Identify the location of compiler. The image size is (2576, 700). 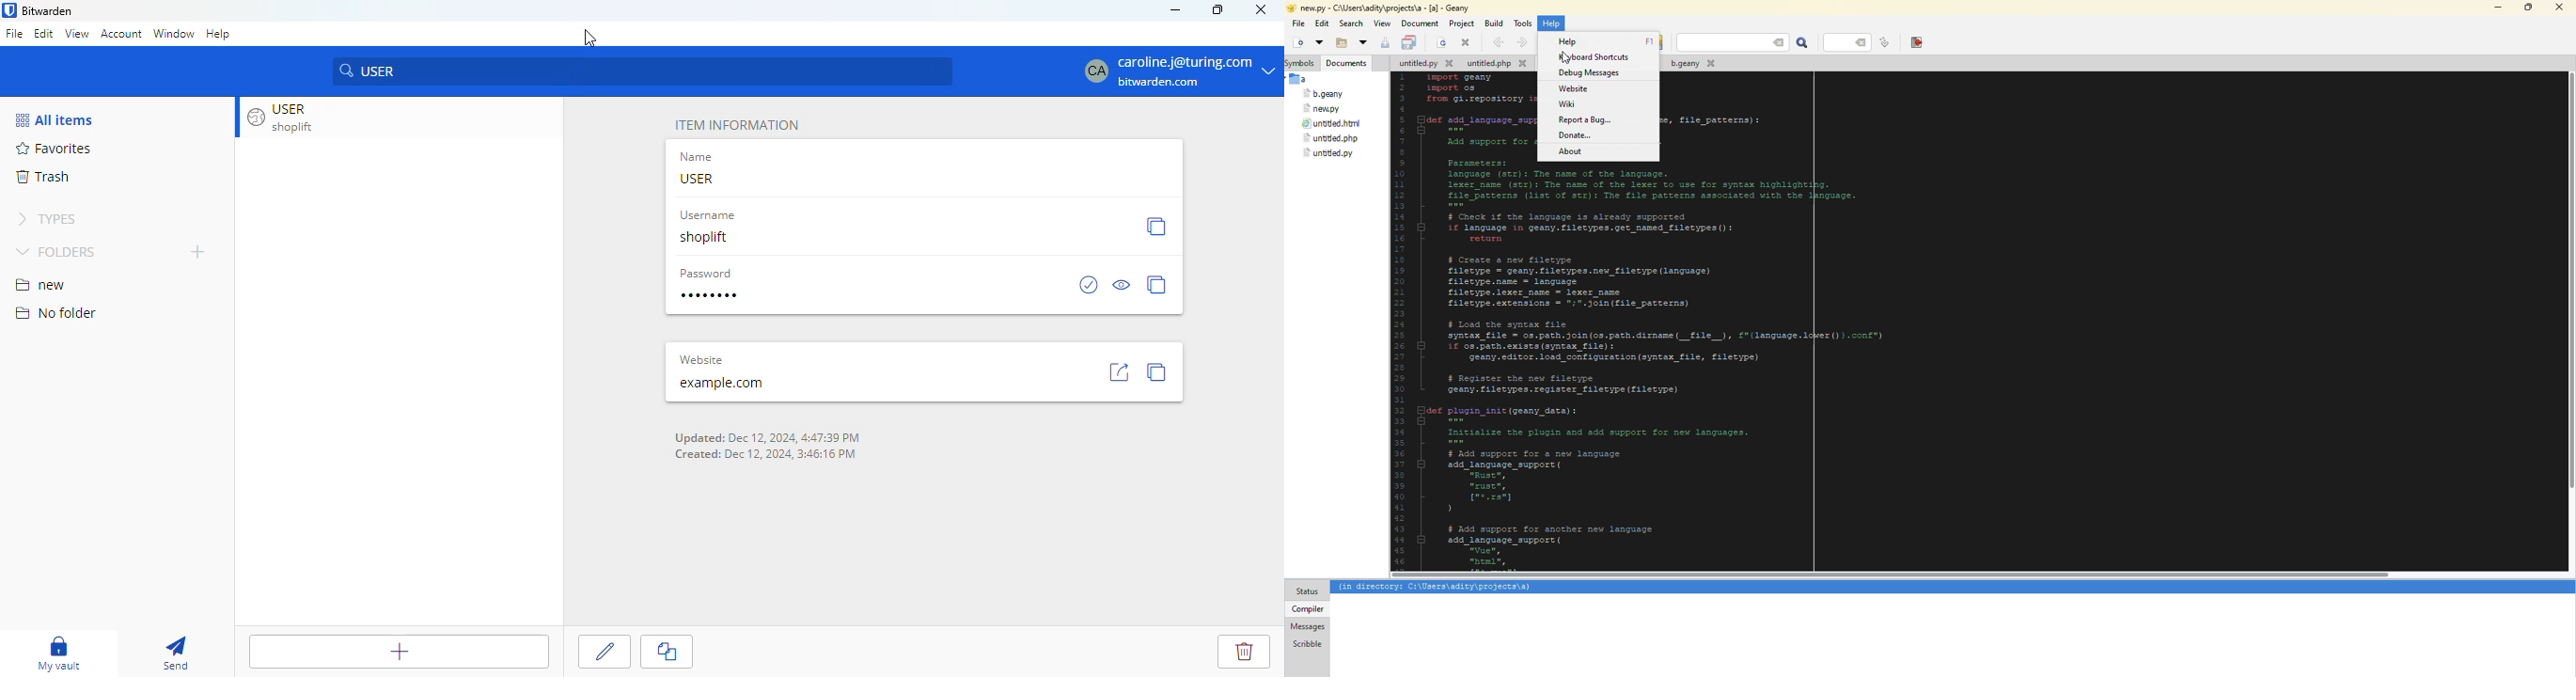
(1306, 608).